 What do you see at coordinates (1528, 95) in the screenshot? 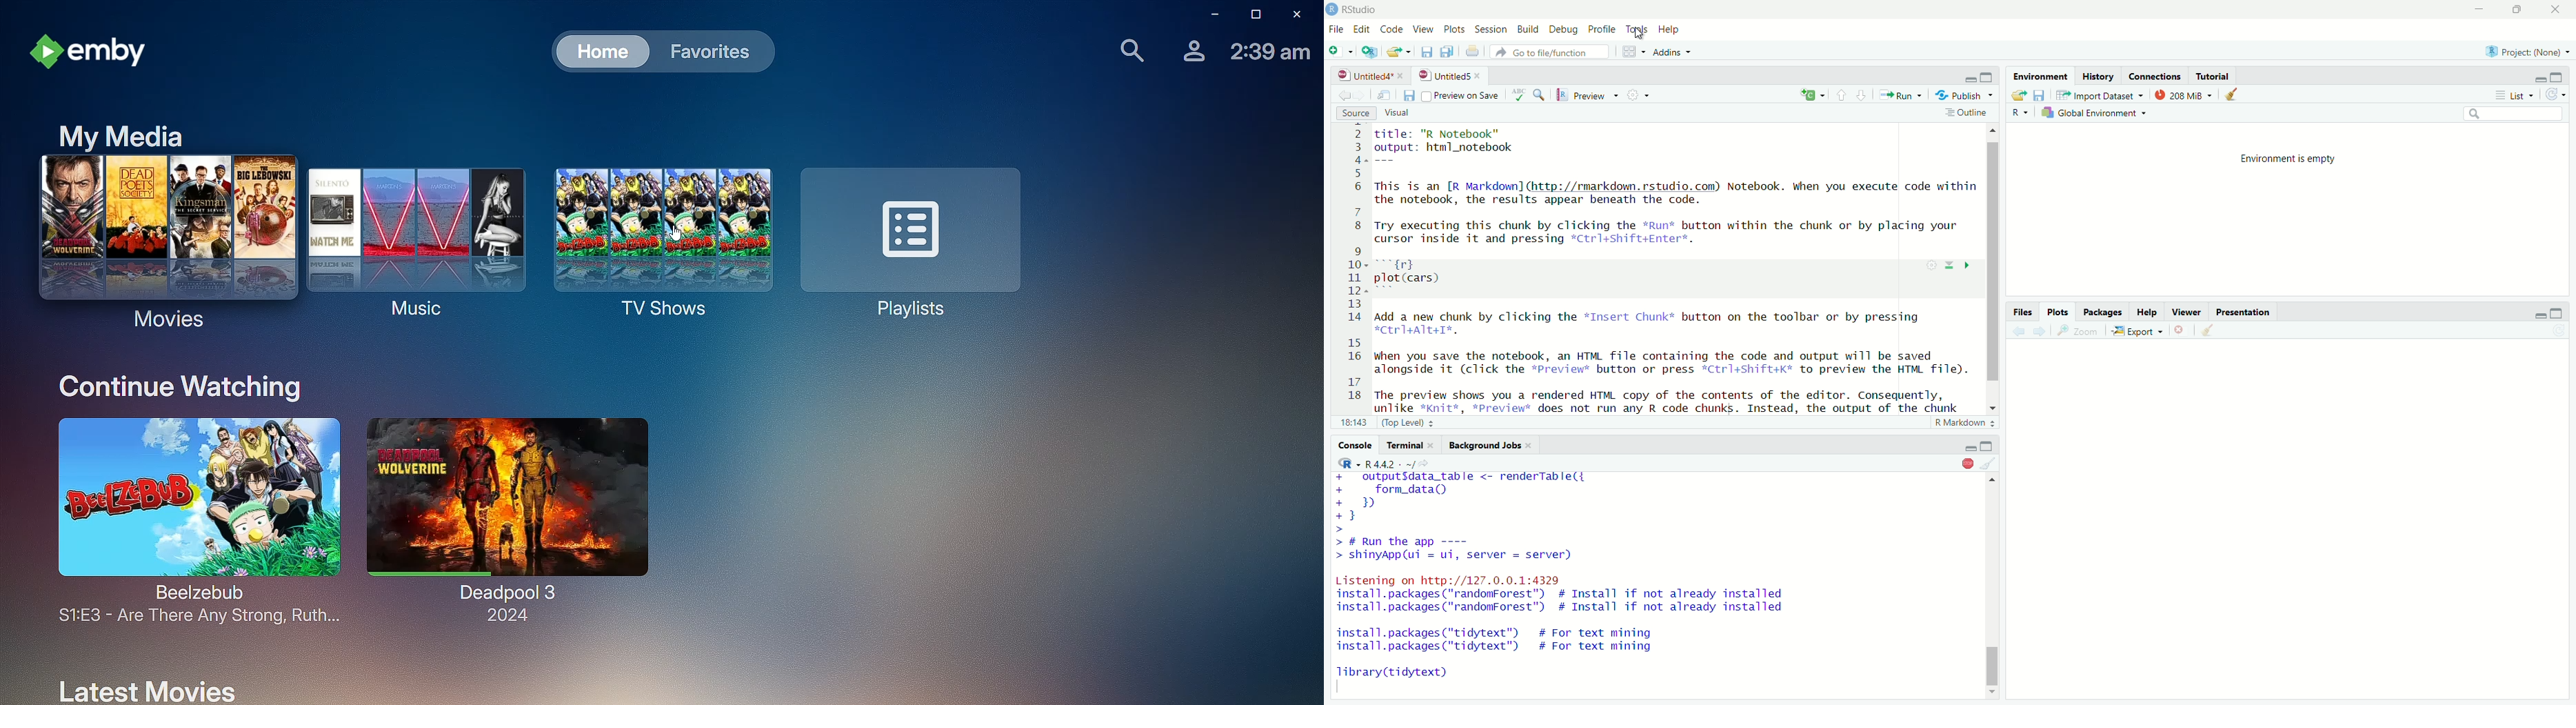
I see `ABC` at bounding box center [1528, 95].